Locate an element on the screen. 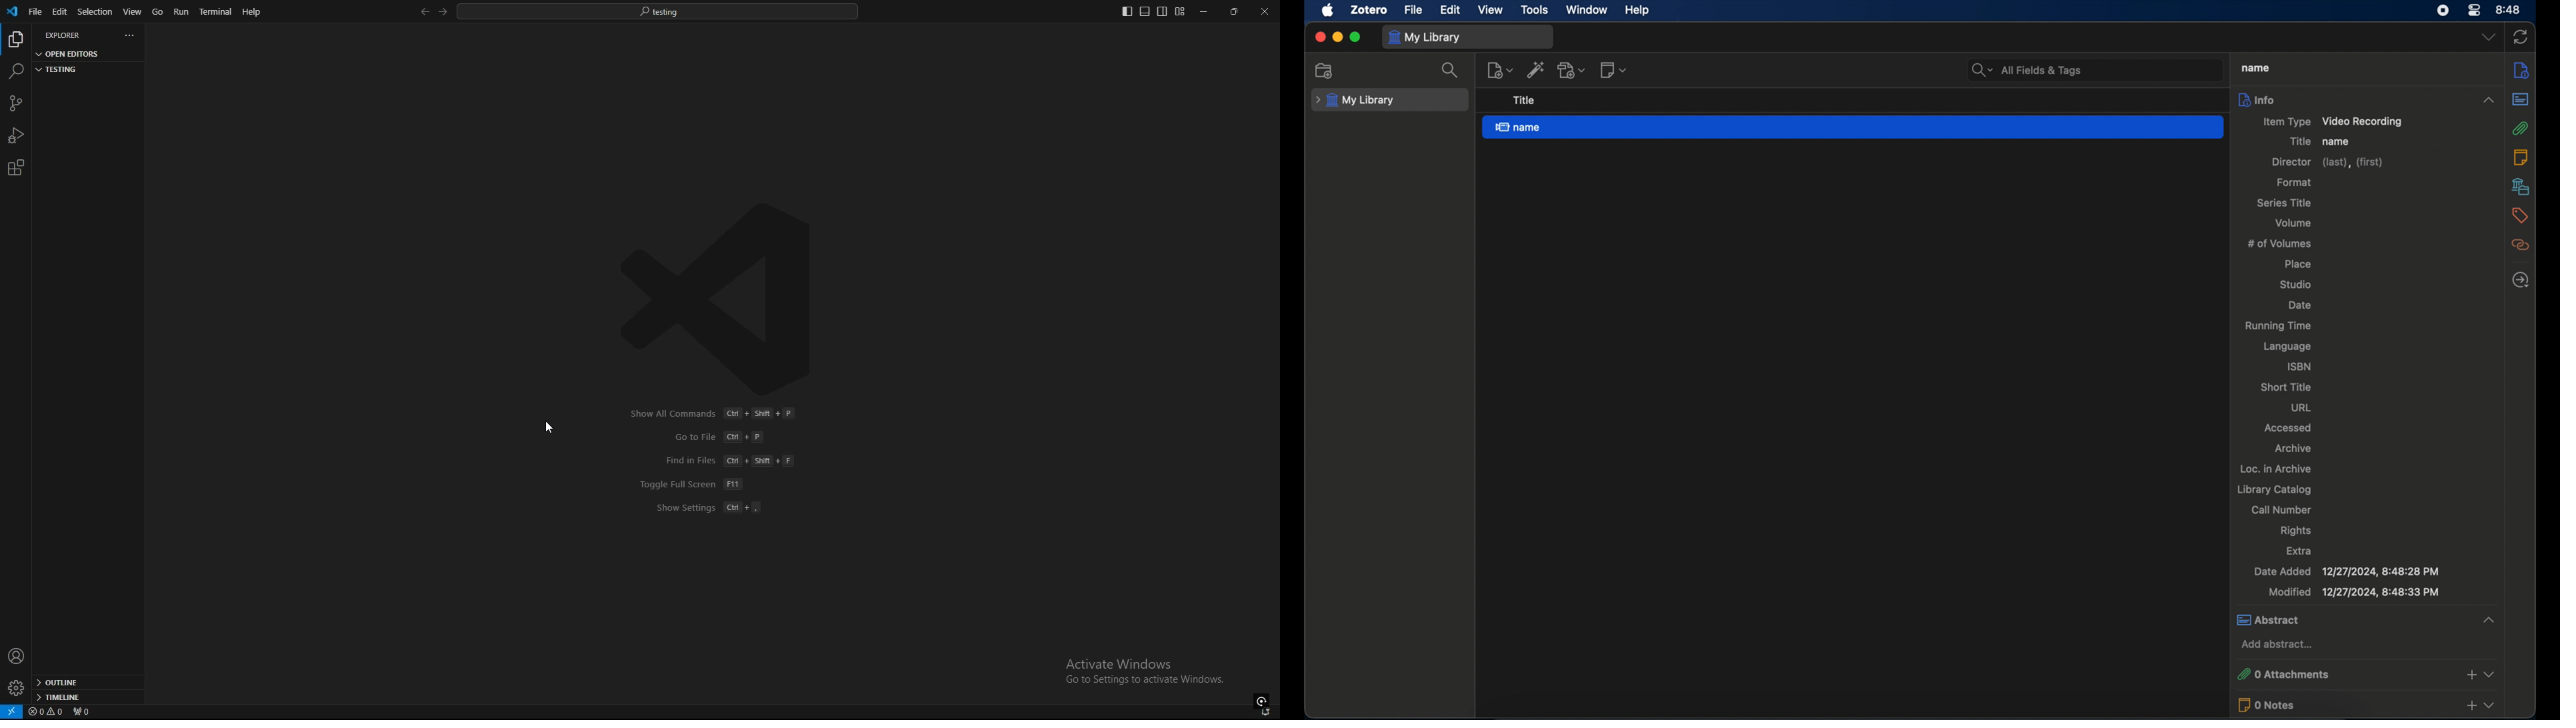 The image size is (2576, 728). add attachments is located at coordinates (2471, 674).